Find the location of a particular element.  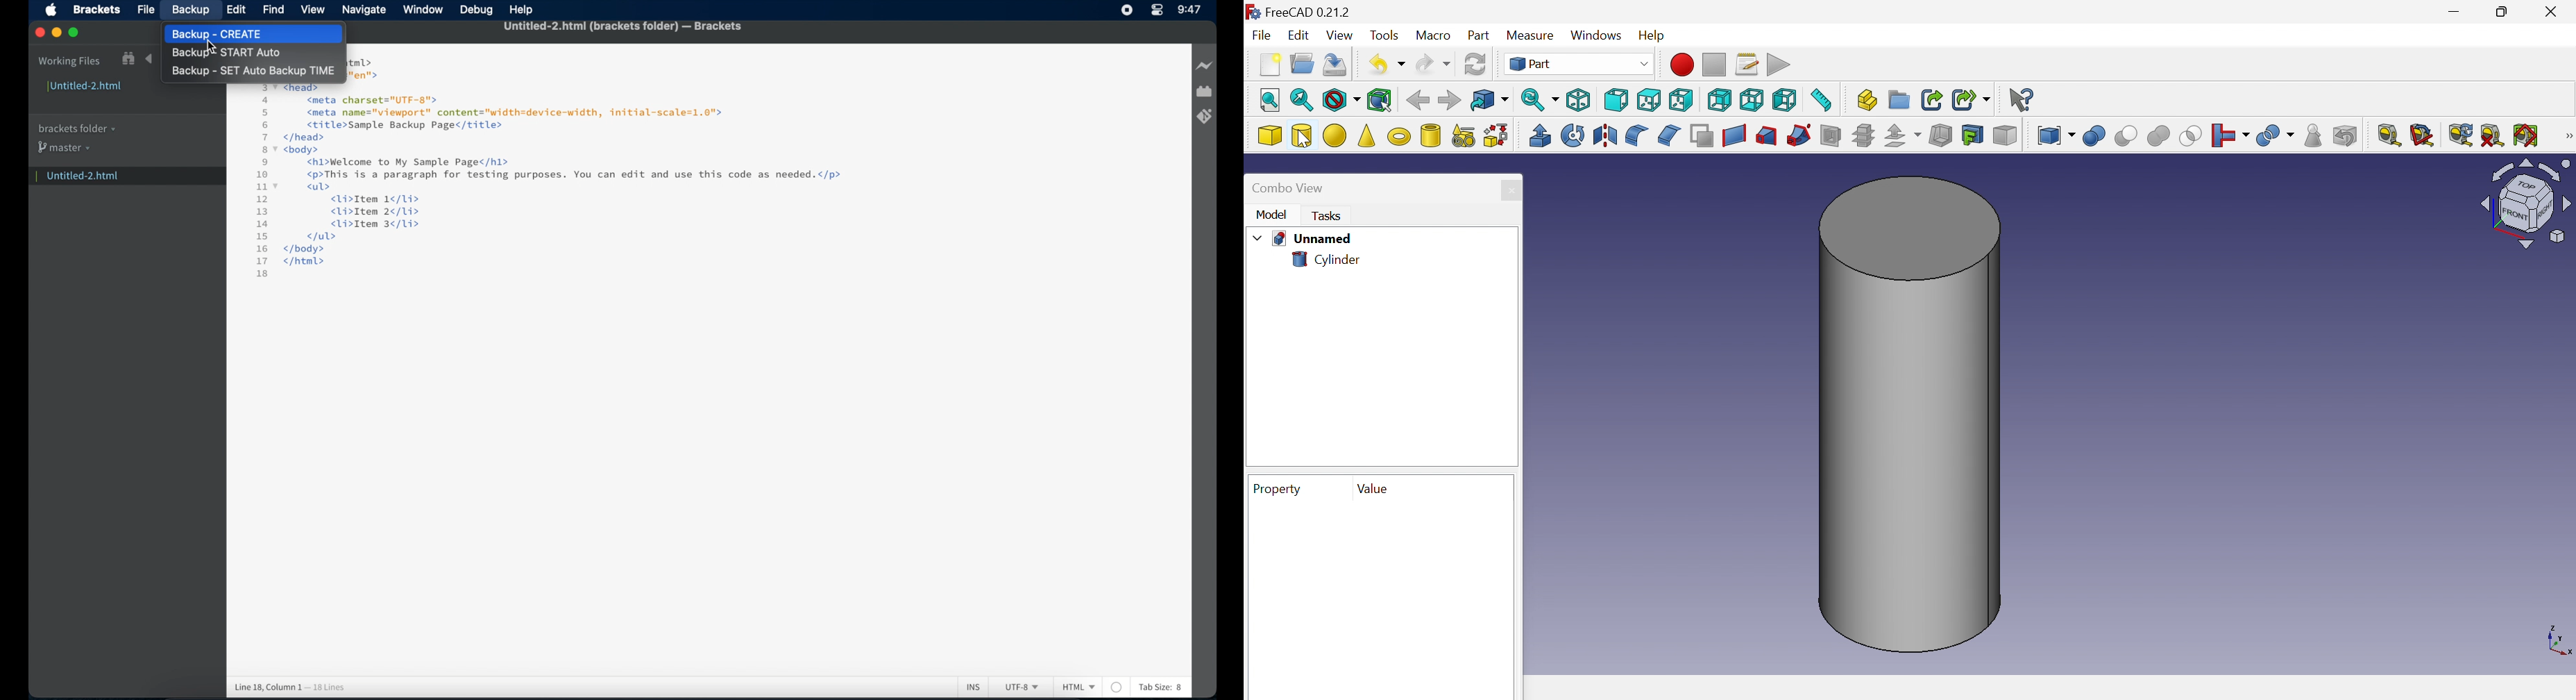

view is located at coordinates (312, 9).